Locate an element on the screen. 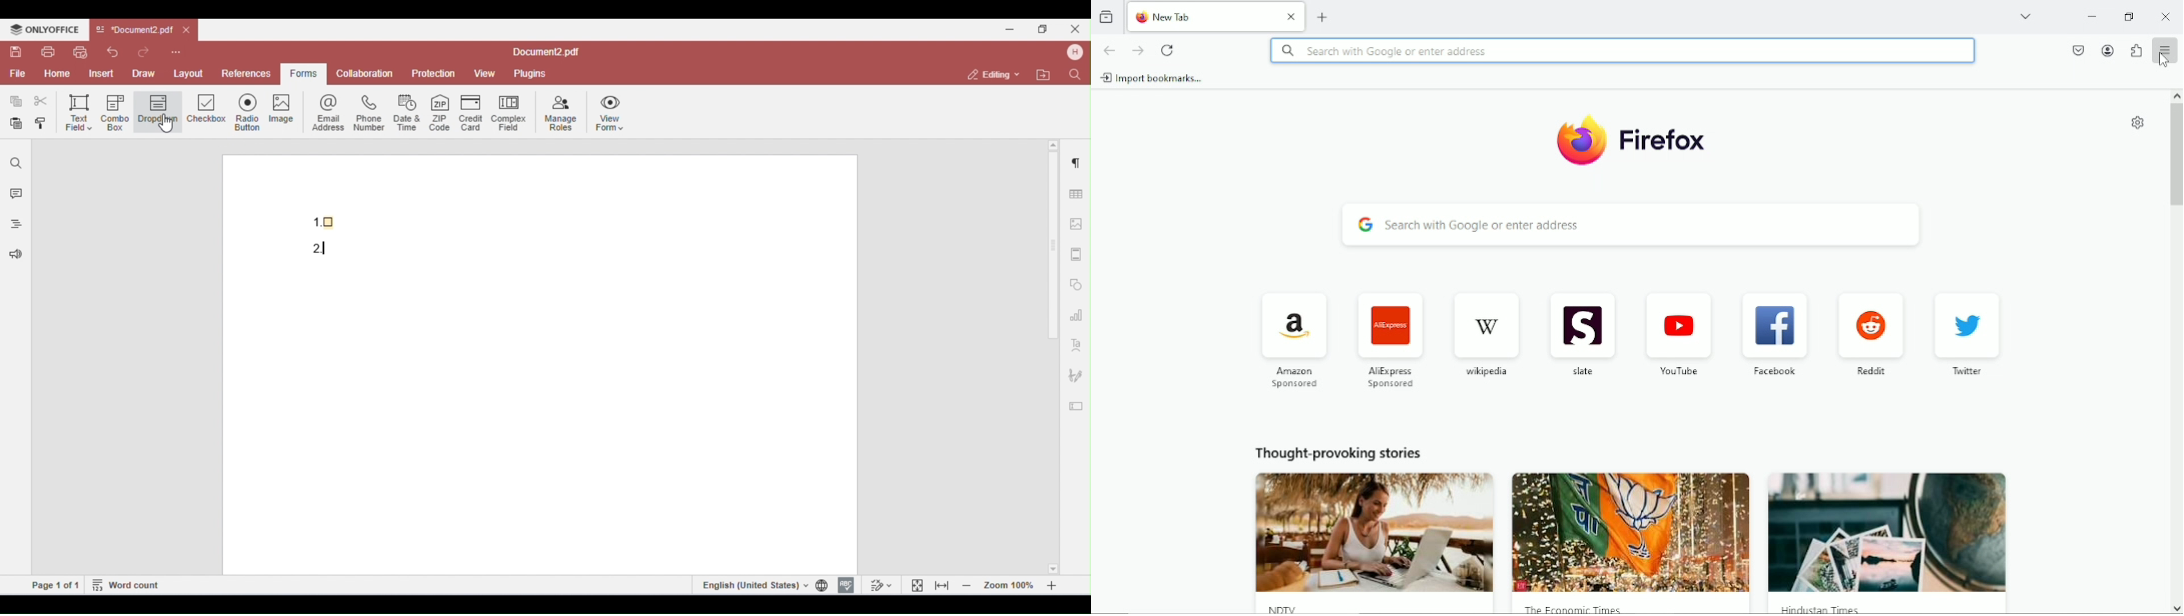 Image resolution: width=2184 pixels, height=616 pixels. account is located at coordinates (2107, 50).